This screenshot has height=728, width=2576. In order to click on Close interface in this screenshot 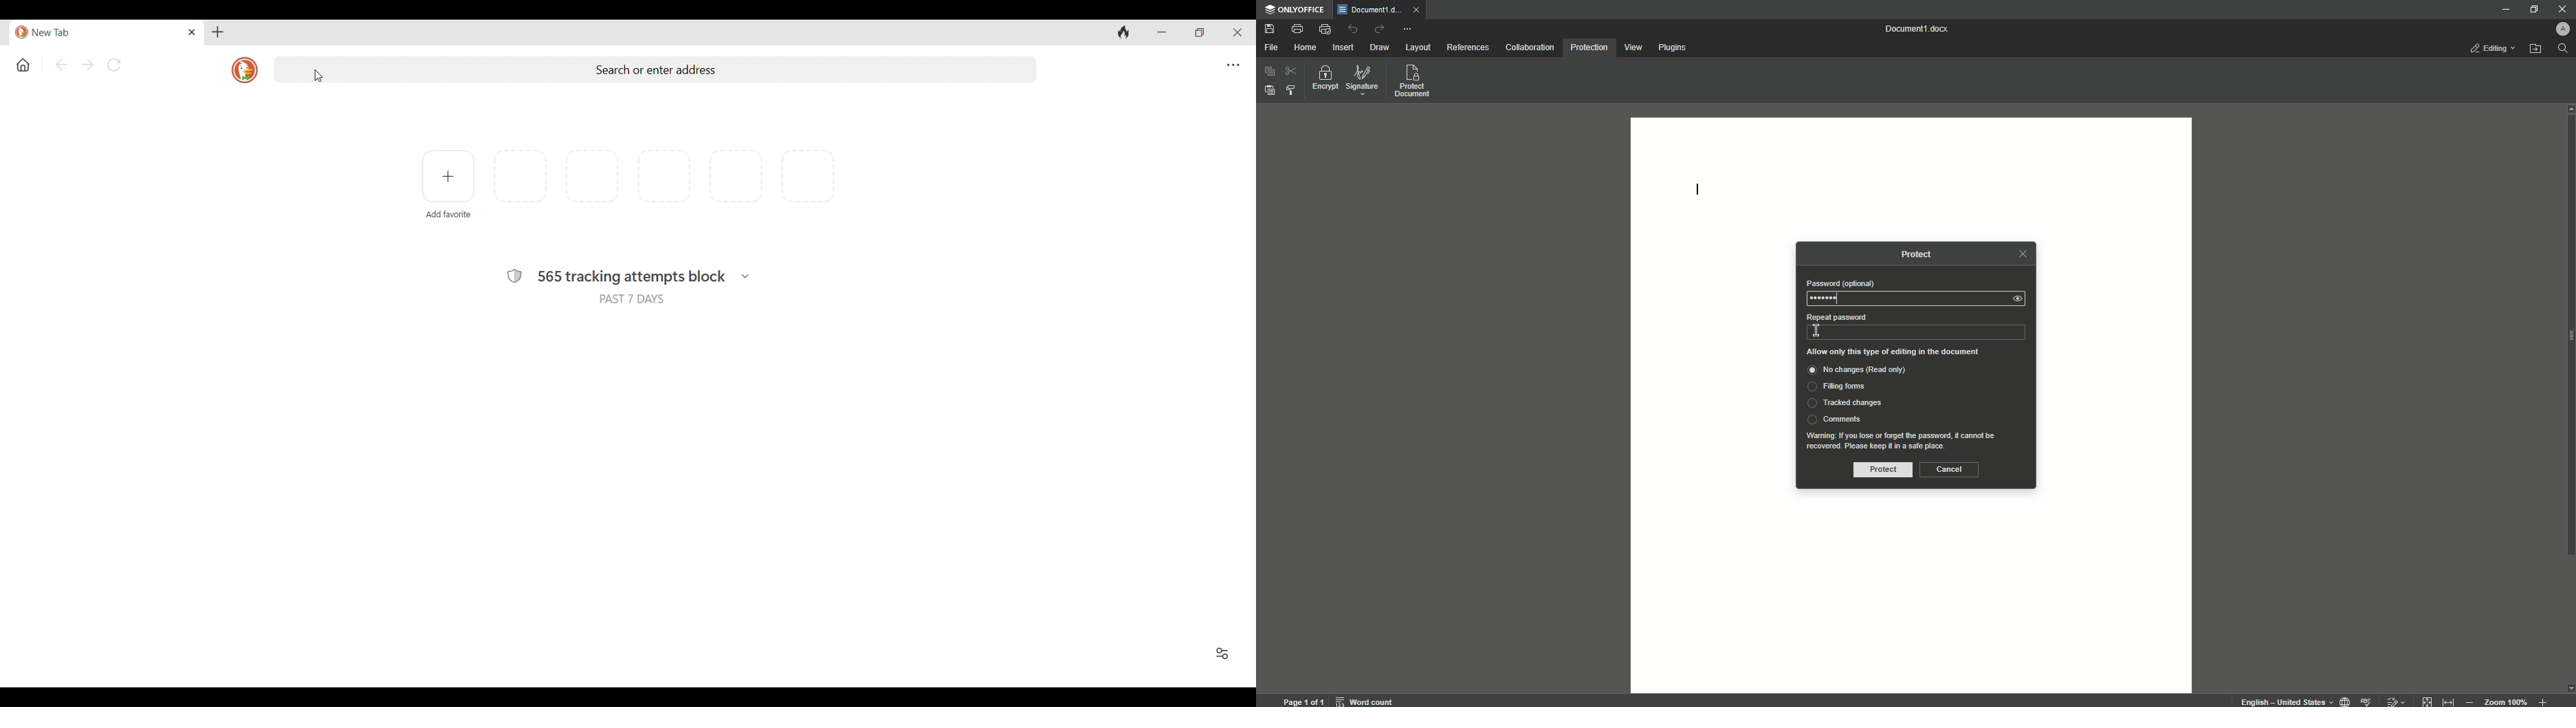, I will do `click(1238, 33)`.